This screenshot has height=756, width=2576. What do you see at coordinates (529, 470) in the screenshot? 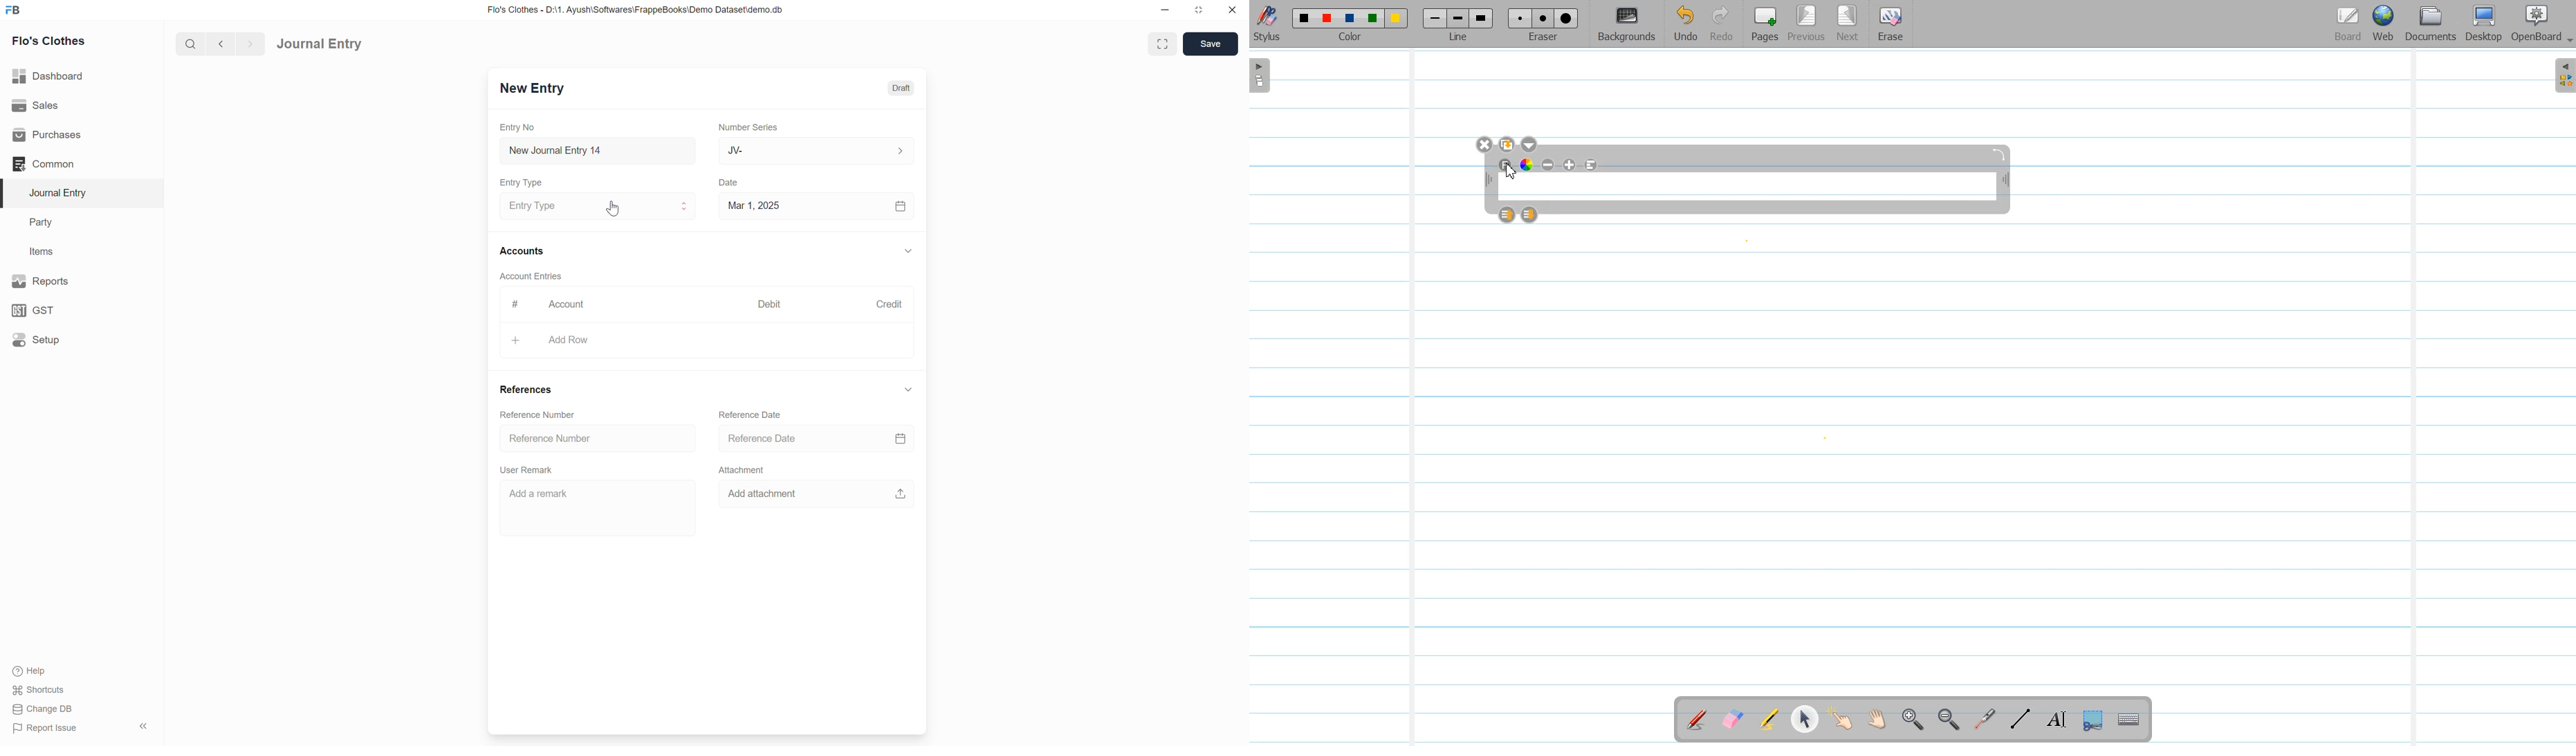
I see `User Remark` at bounding box center [529, 470].